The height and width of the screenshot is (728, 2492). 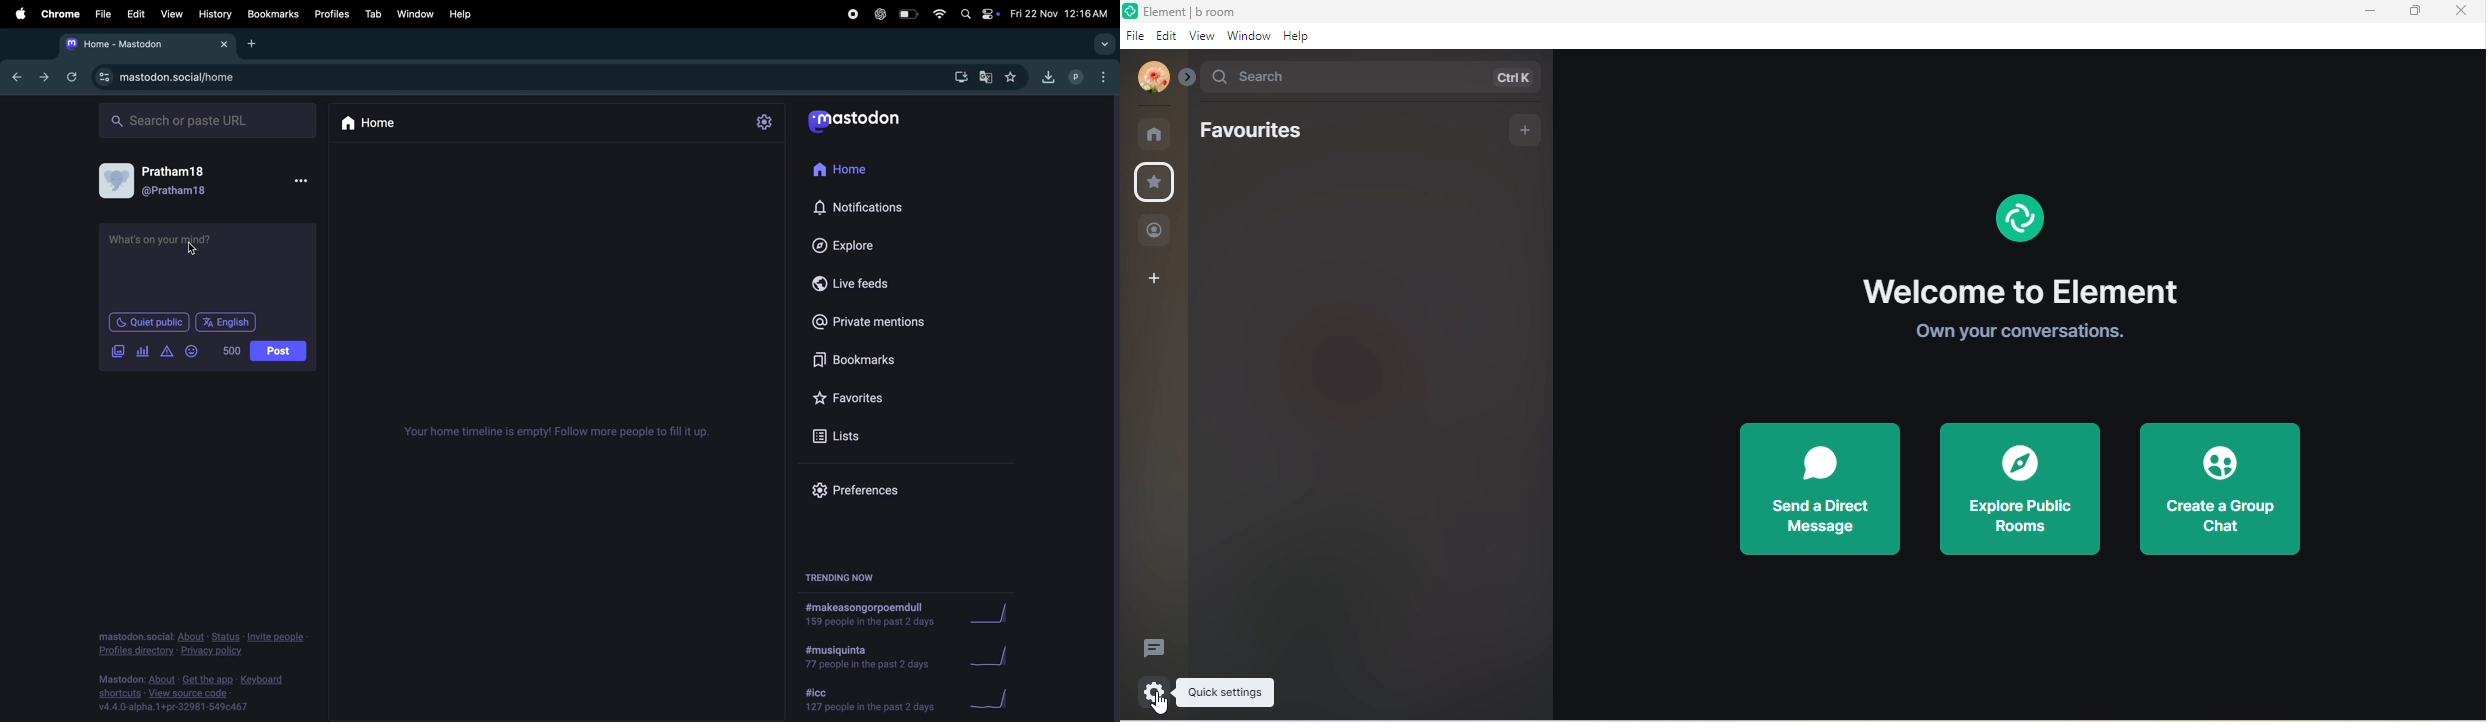 What do you see at coordinates (196, 646) in the screenshot?
I see `privacy policy` at bounding box center [196, 646].